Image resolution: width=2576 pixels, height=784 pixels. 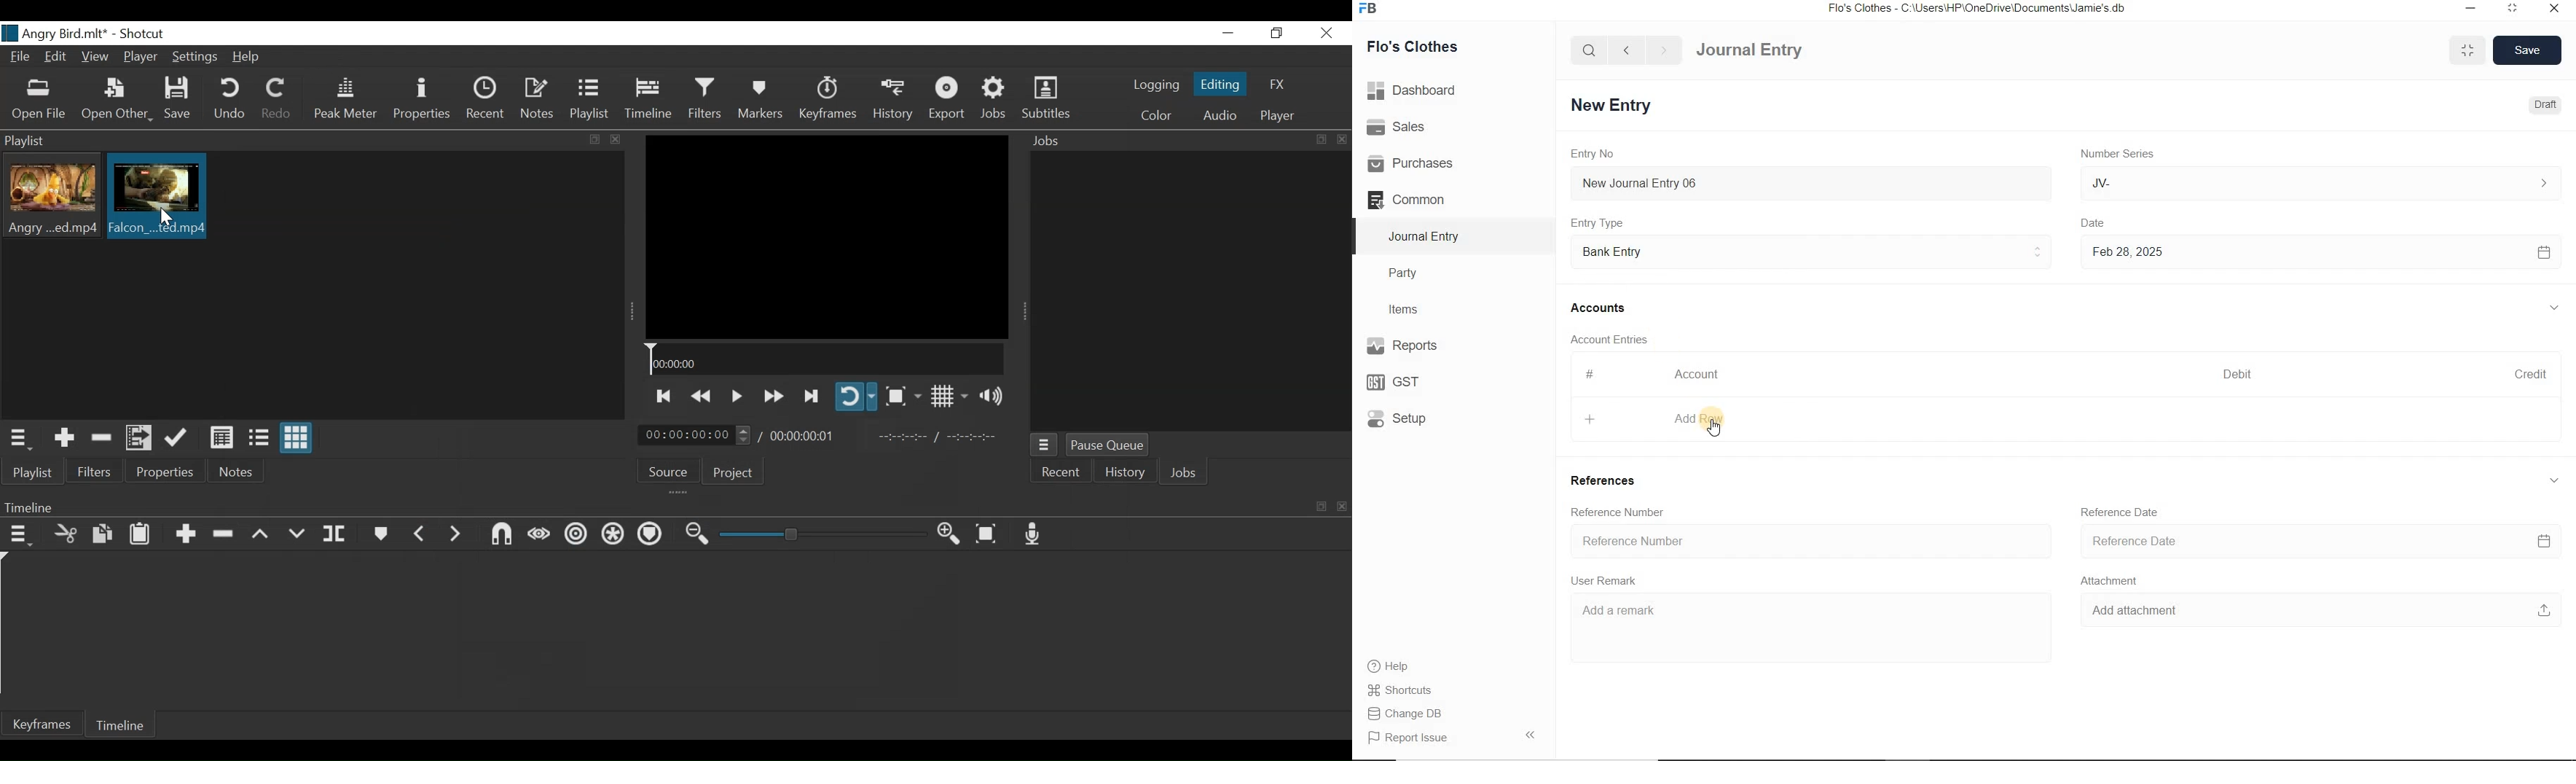 I want to click on Filters, so click(x=92, y=471).